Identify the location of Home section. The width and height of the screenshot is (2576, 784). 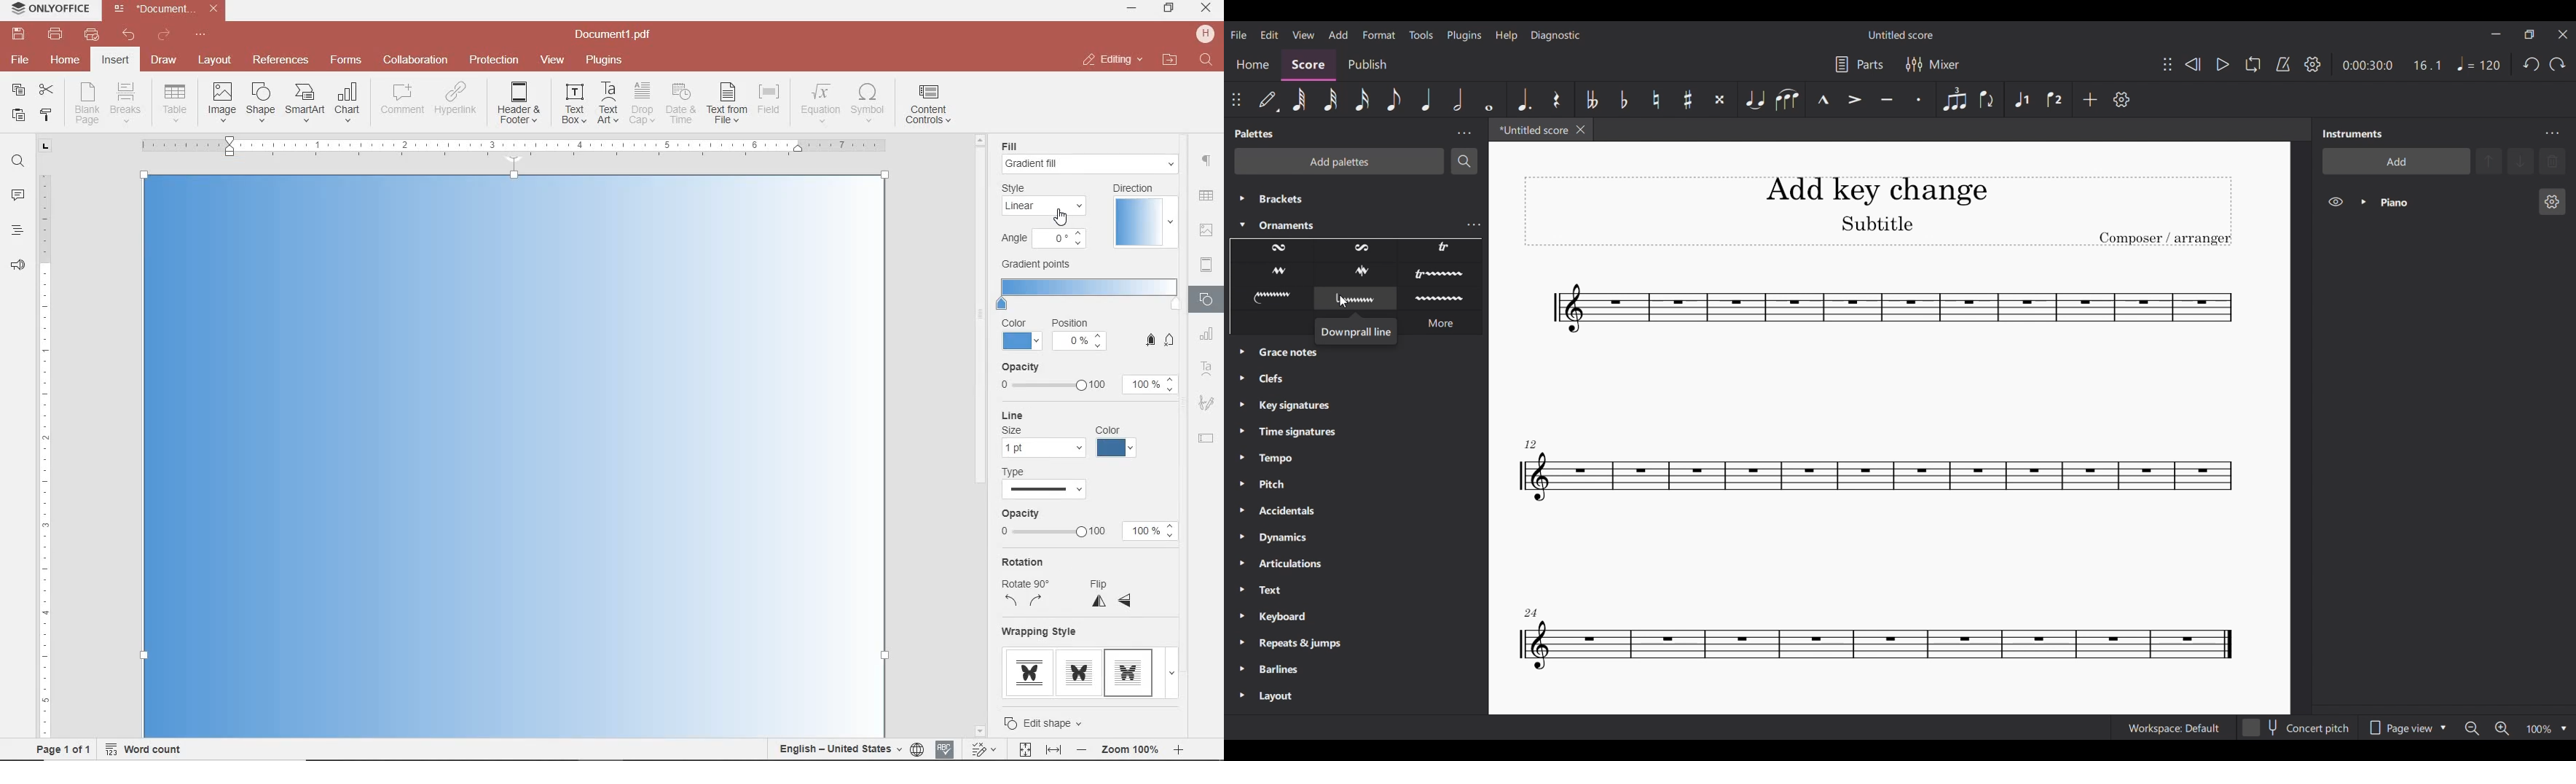
(1253, 65).